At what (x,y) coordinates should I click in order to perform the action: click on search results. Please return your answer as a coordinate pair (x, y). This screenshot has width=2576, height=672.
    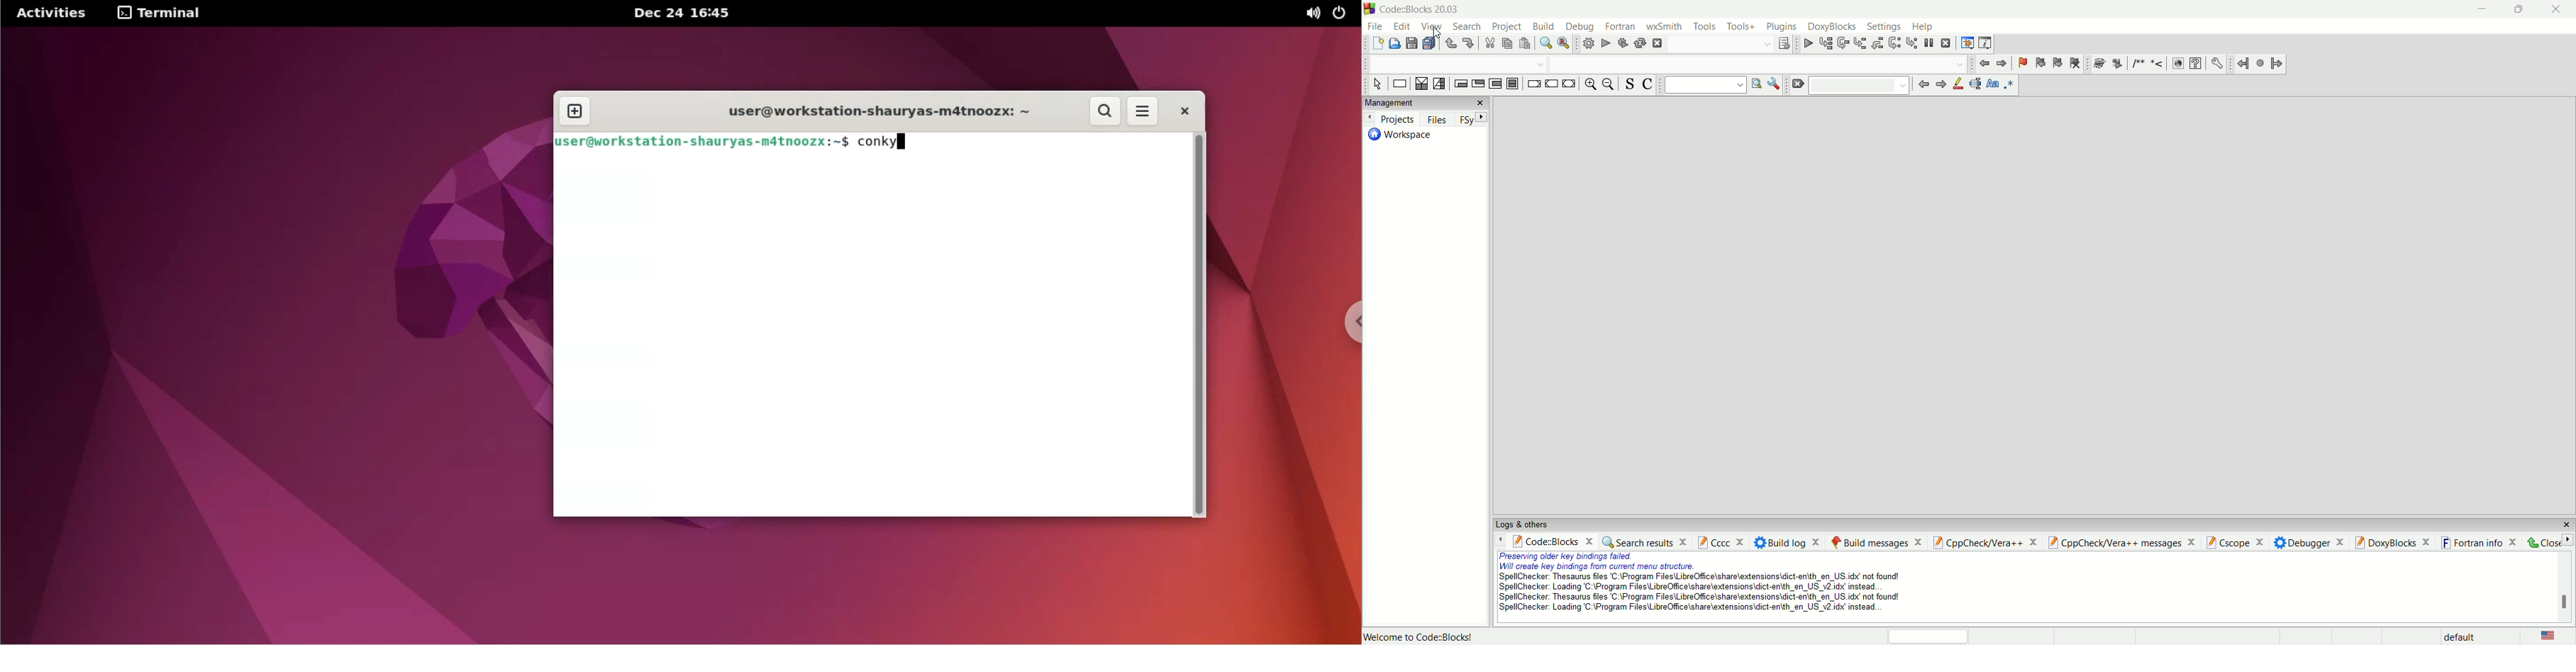
    Looking at the image, I should click on (1645, 543).